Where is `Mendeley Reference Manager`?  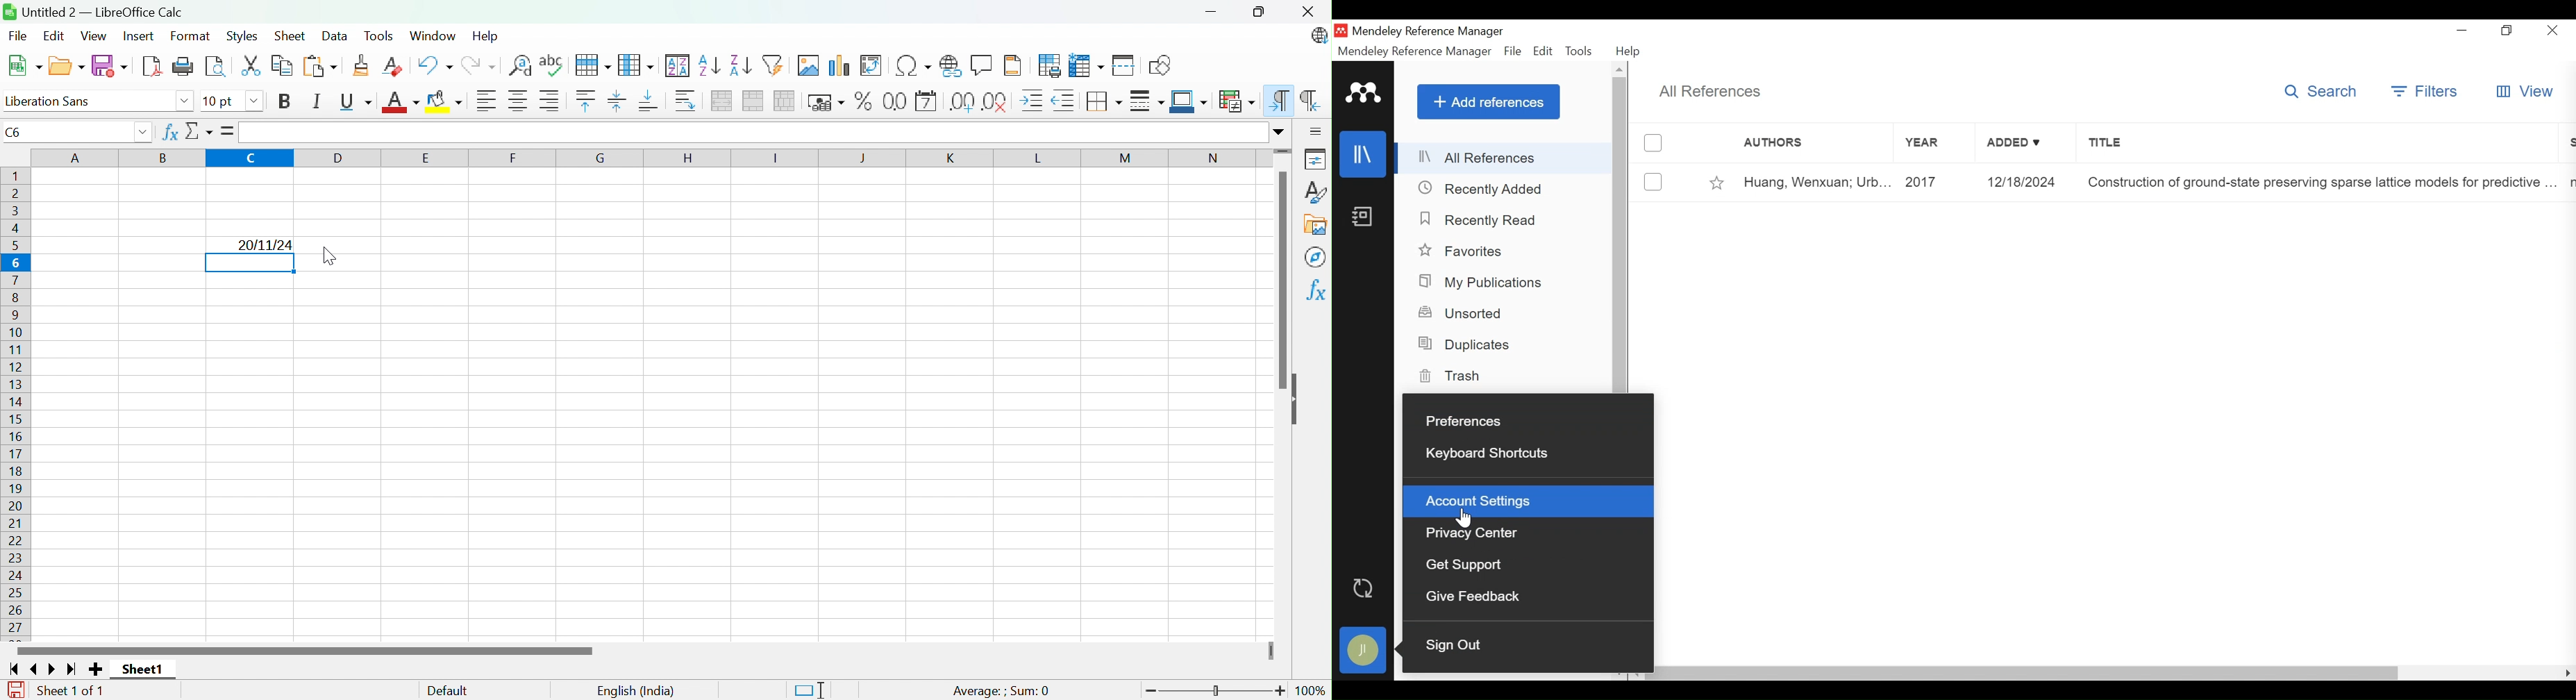 Mendeley Reference Manager is located at coordinates (1435, 32).